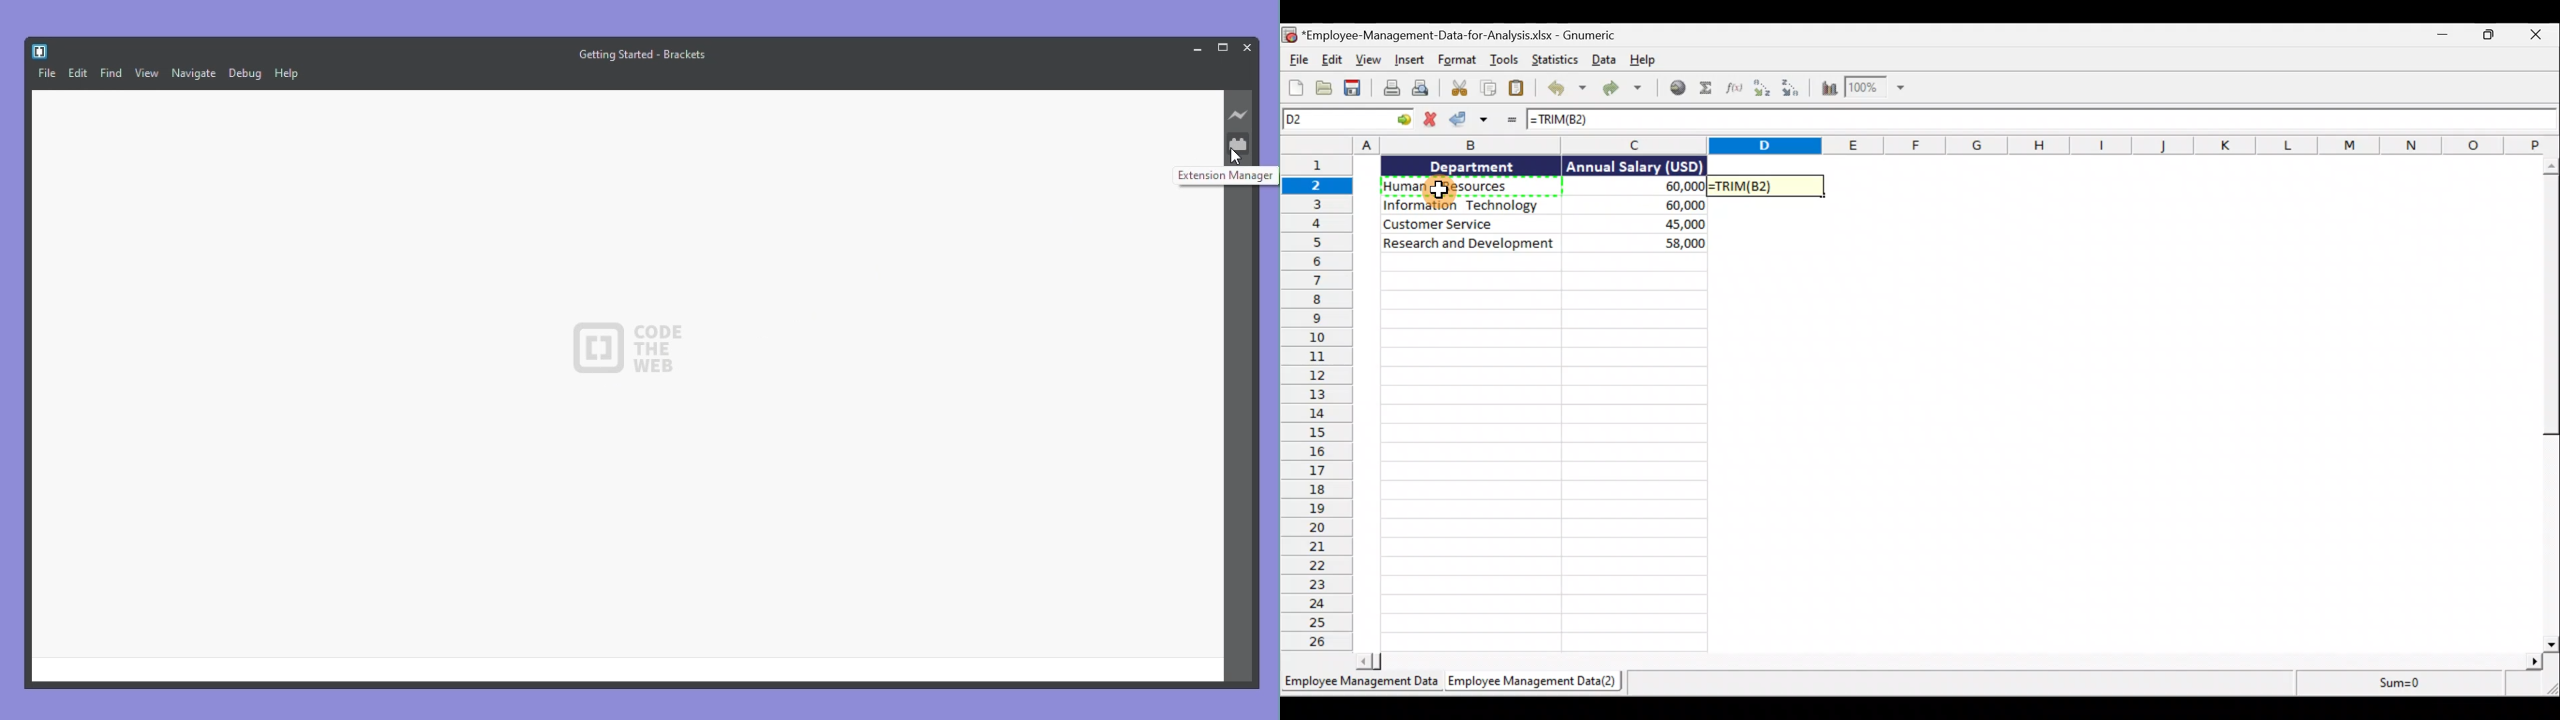 Image resolution: width=2576 pixels, height=728 pixels. I want to click on columns, so click(1401, 145).